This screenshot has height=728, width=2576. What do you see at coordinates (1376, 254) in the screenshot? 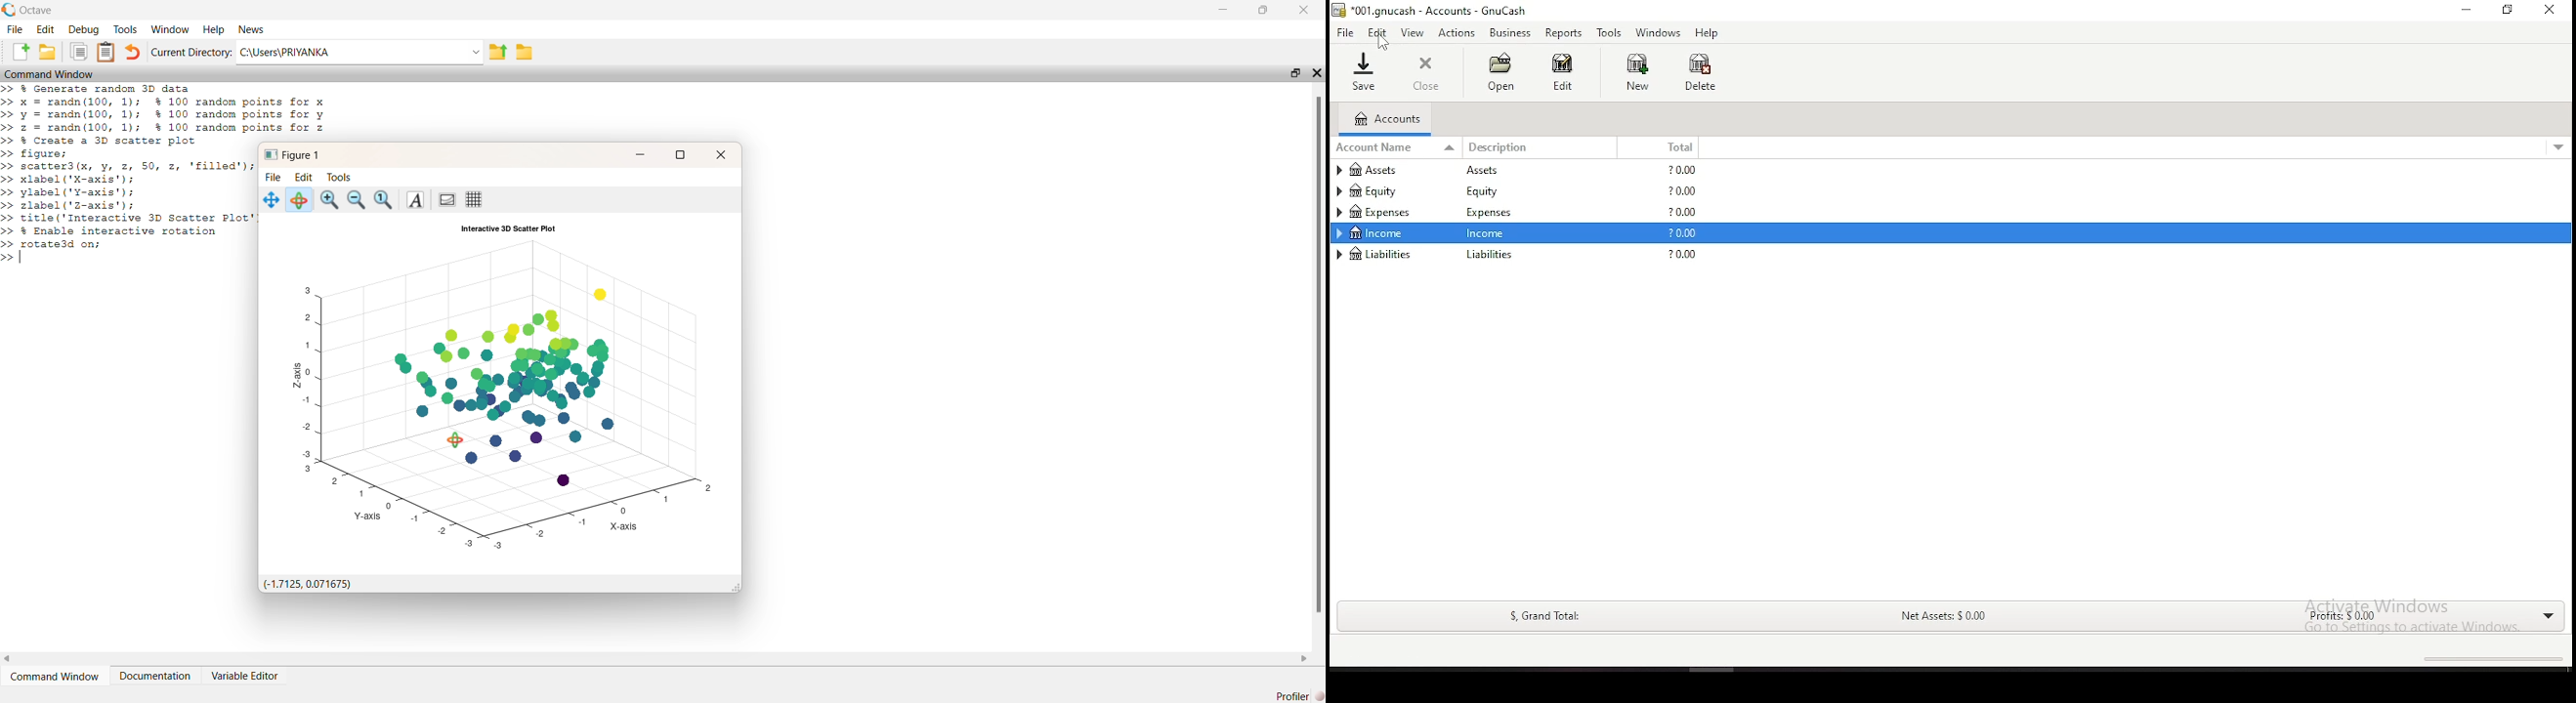
I see `liabilities` at bounding box center [1376, 254].